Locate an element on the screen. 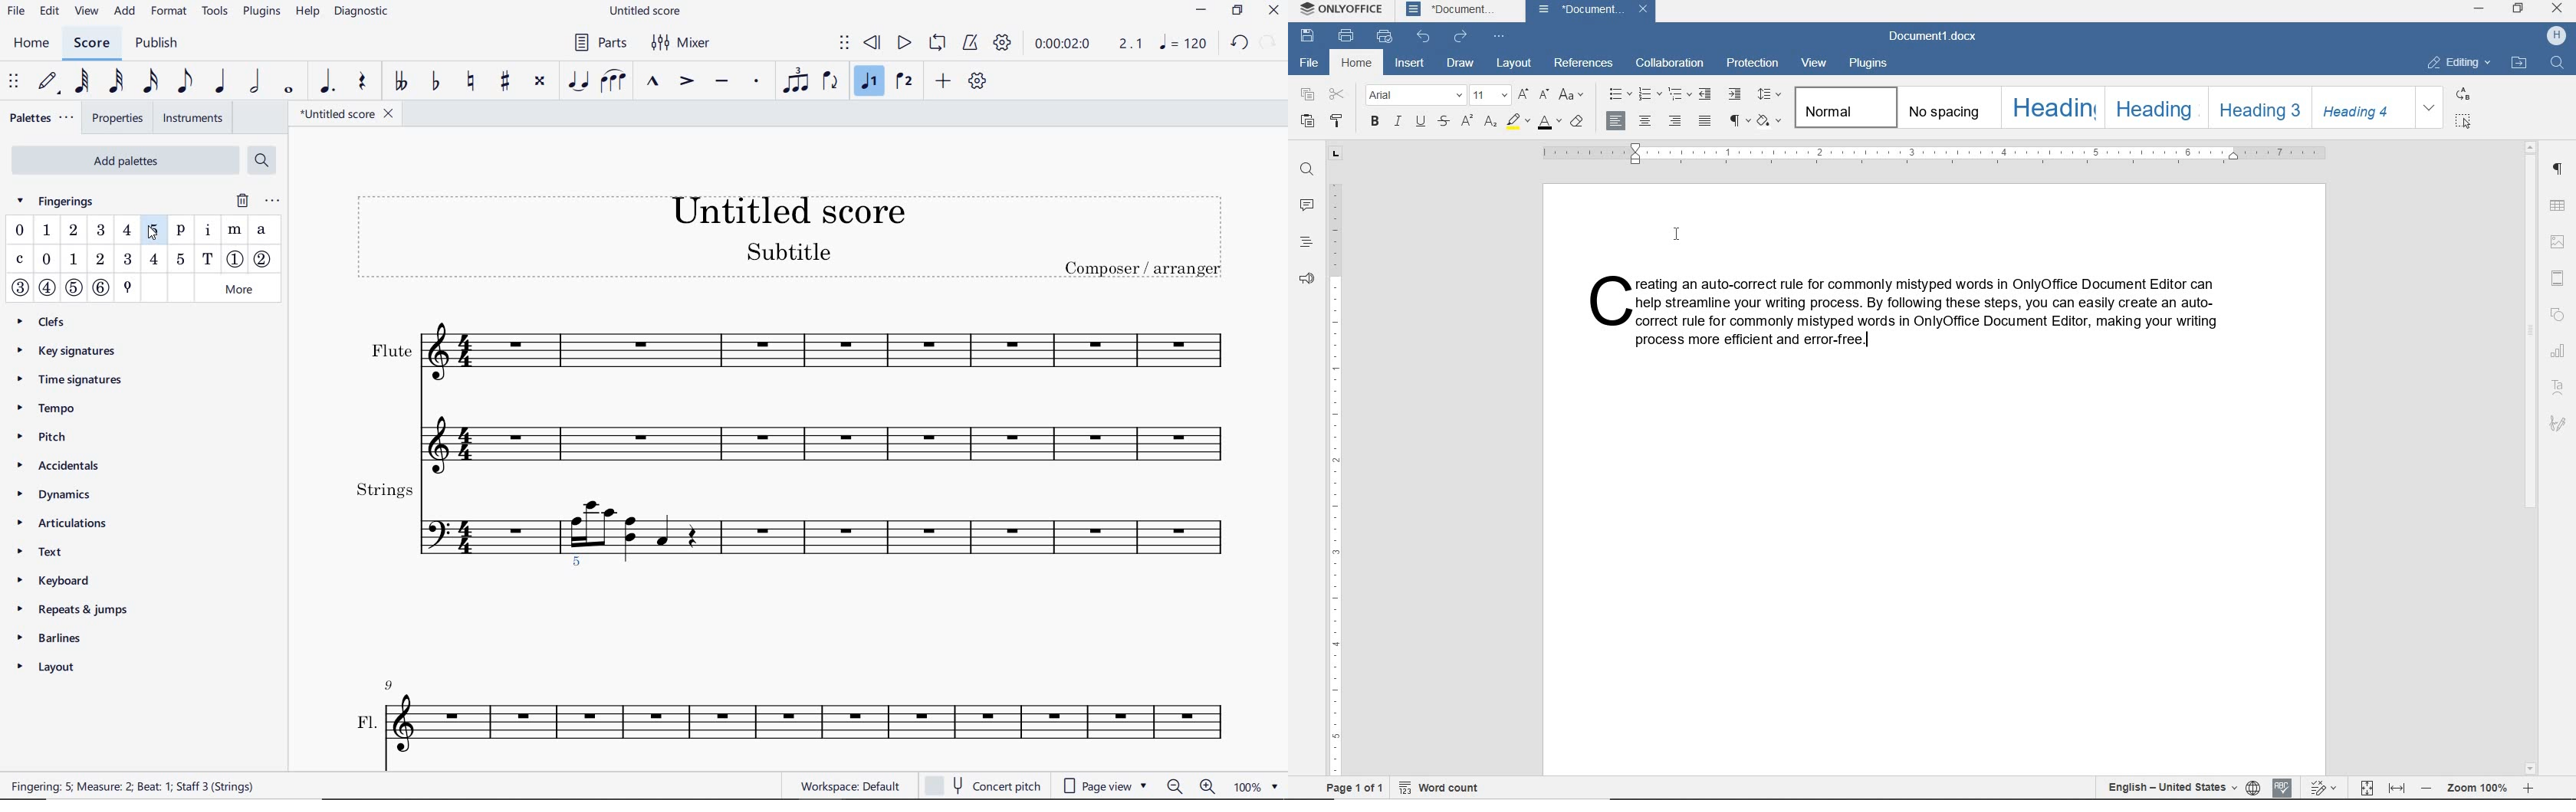 The height and width of the screenshot is (812, 2576). 16th note is located at coordinates (149, 80).